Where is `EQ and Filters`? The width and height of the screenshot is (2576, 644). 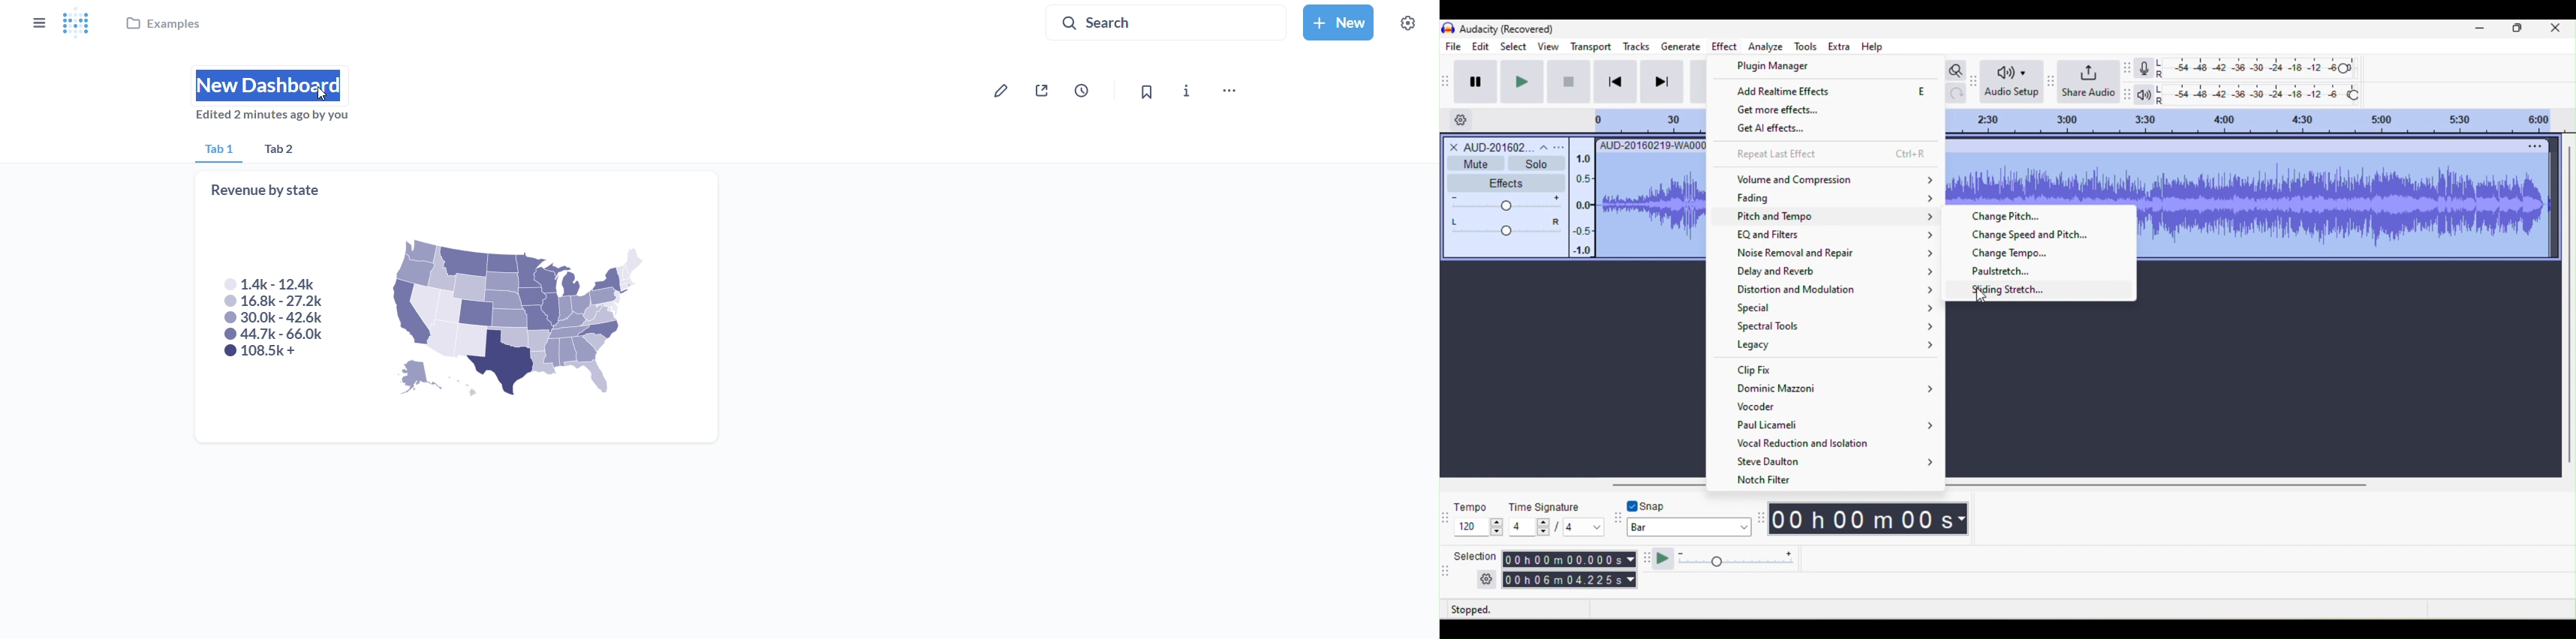 EQ and Filters is located at coordinates (1840, 237).